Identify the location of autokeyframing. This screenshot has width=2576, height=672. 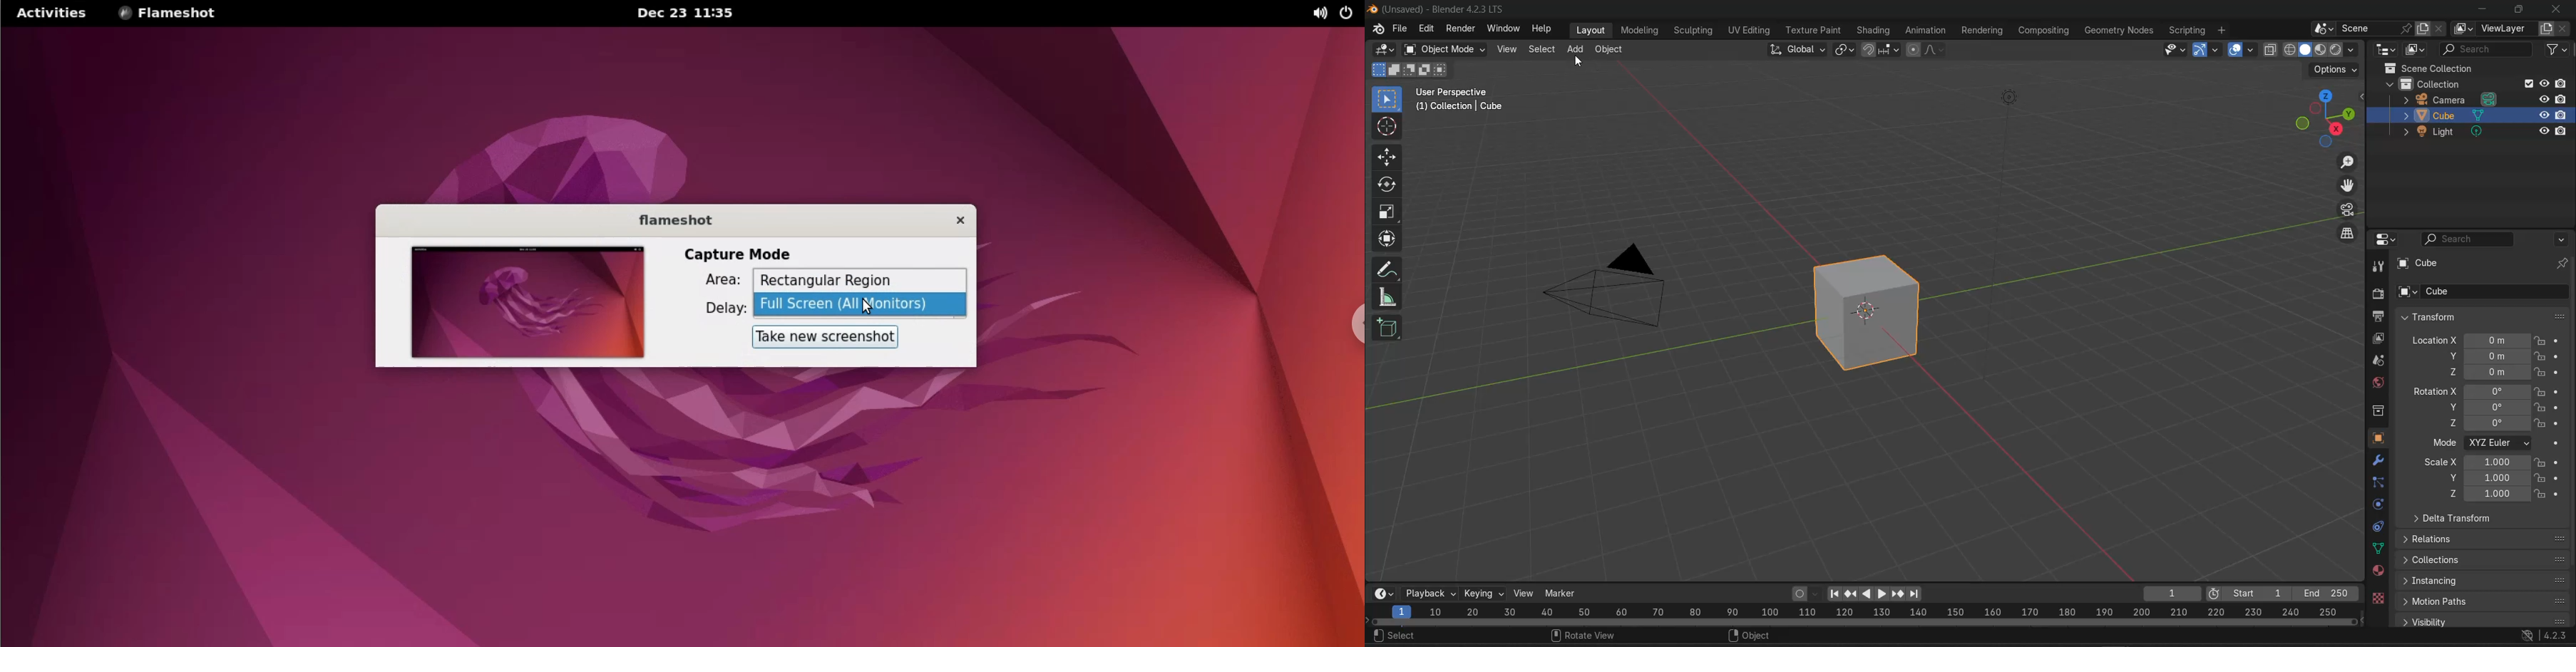
(1817, 594).